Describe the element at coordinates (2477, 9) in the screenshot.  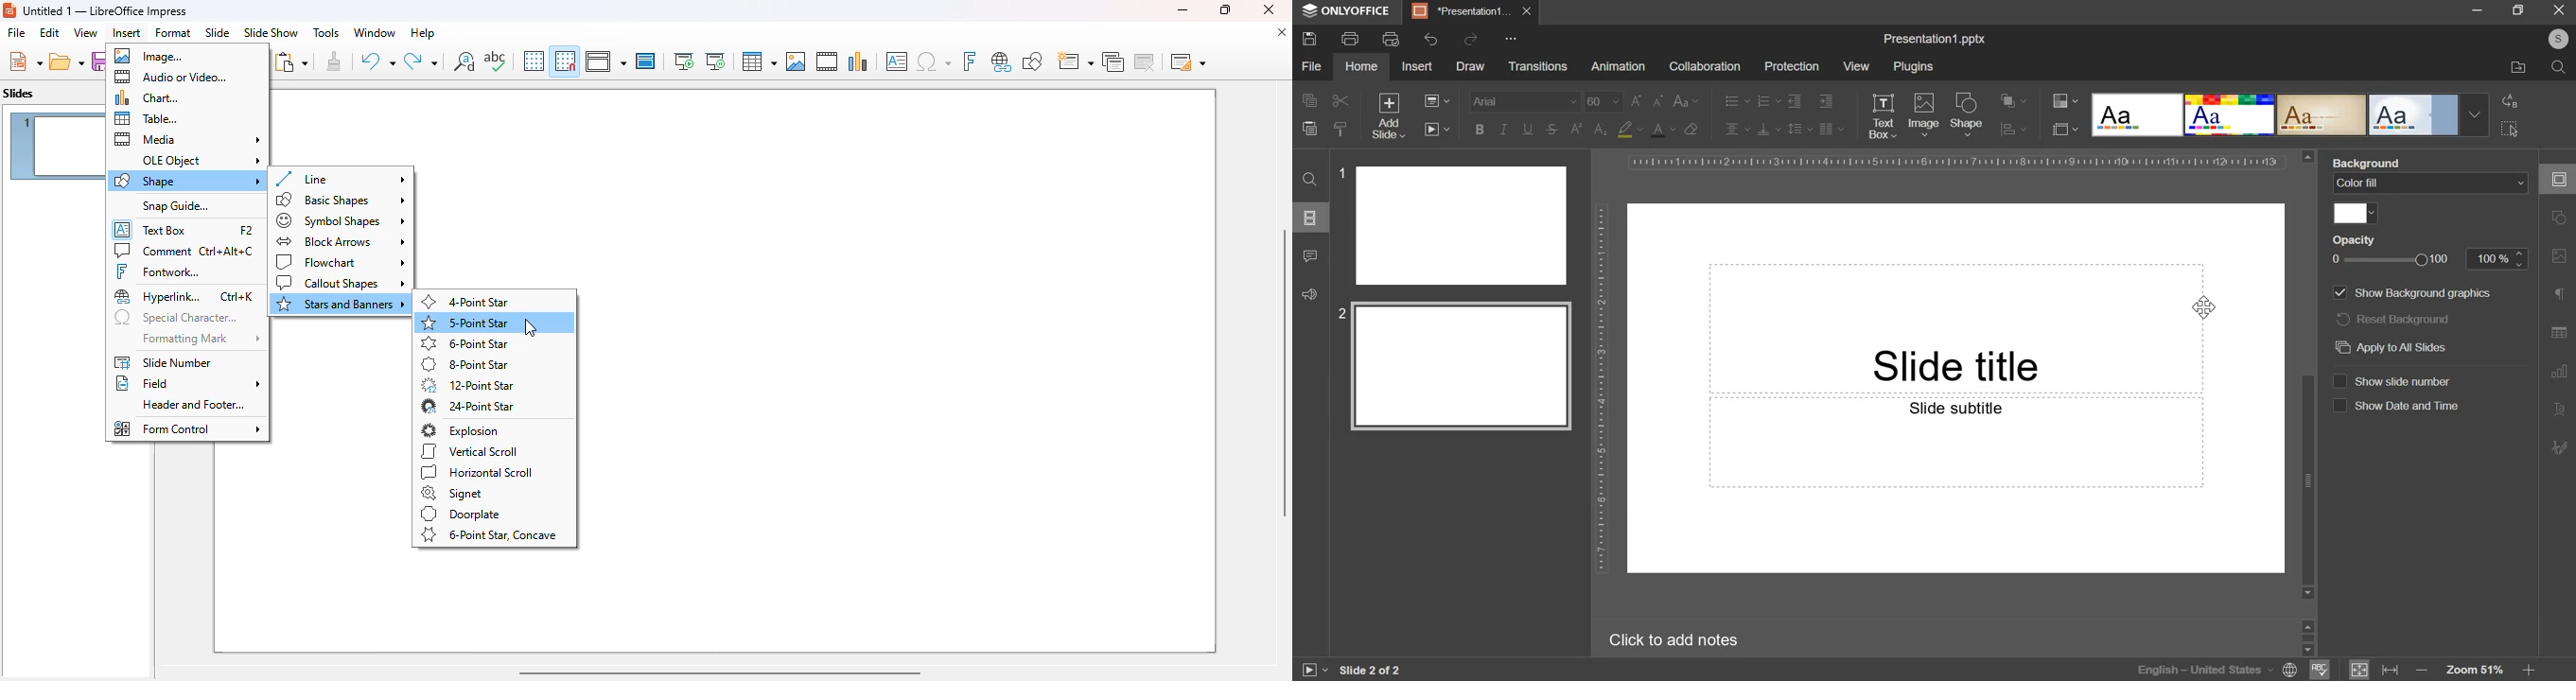
I see `minimize` at that location.